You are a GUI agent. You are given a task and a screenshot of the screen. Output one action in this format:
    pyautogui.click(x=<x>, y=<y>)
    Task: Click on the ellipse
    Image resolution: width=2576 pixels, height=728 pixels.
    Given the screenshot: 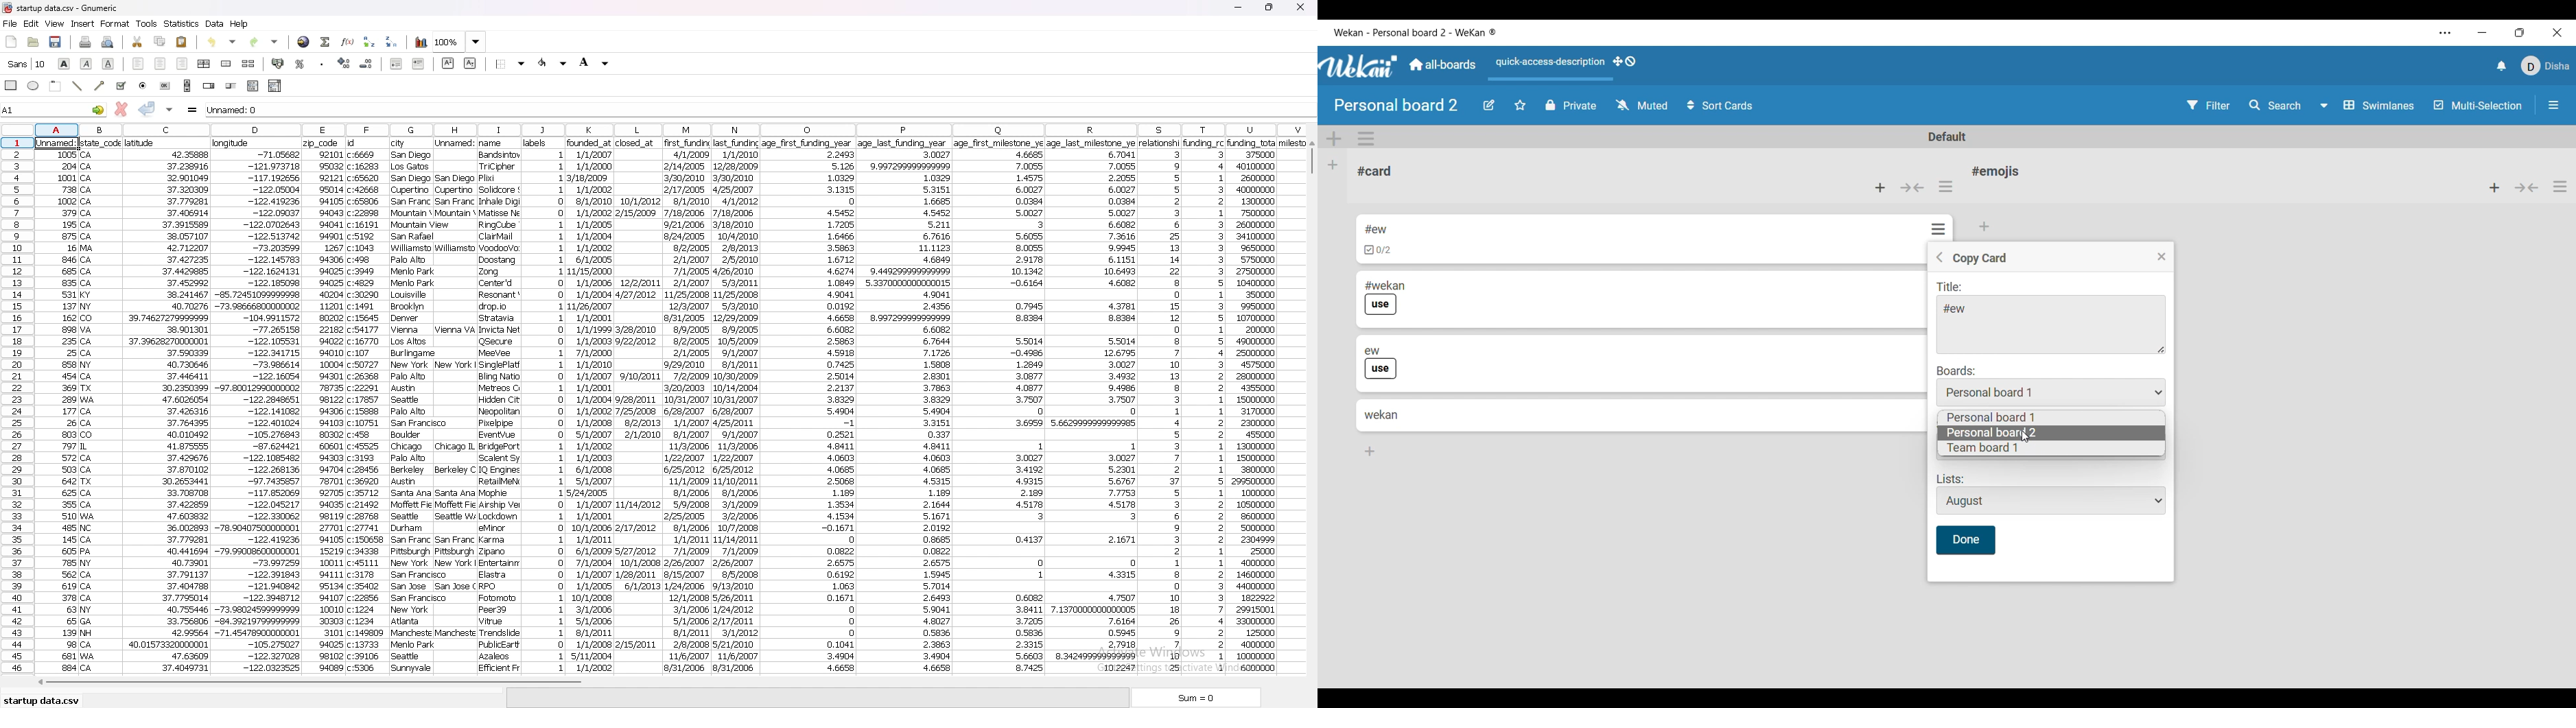 What is the action you would take?
    pyautogui.click(x=34, y=86)
    